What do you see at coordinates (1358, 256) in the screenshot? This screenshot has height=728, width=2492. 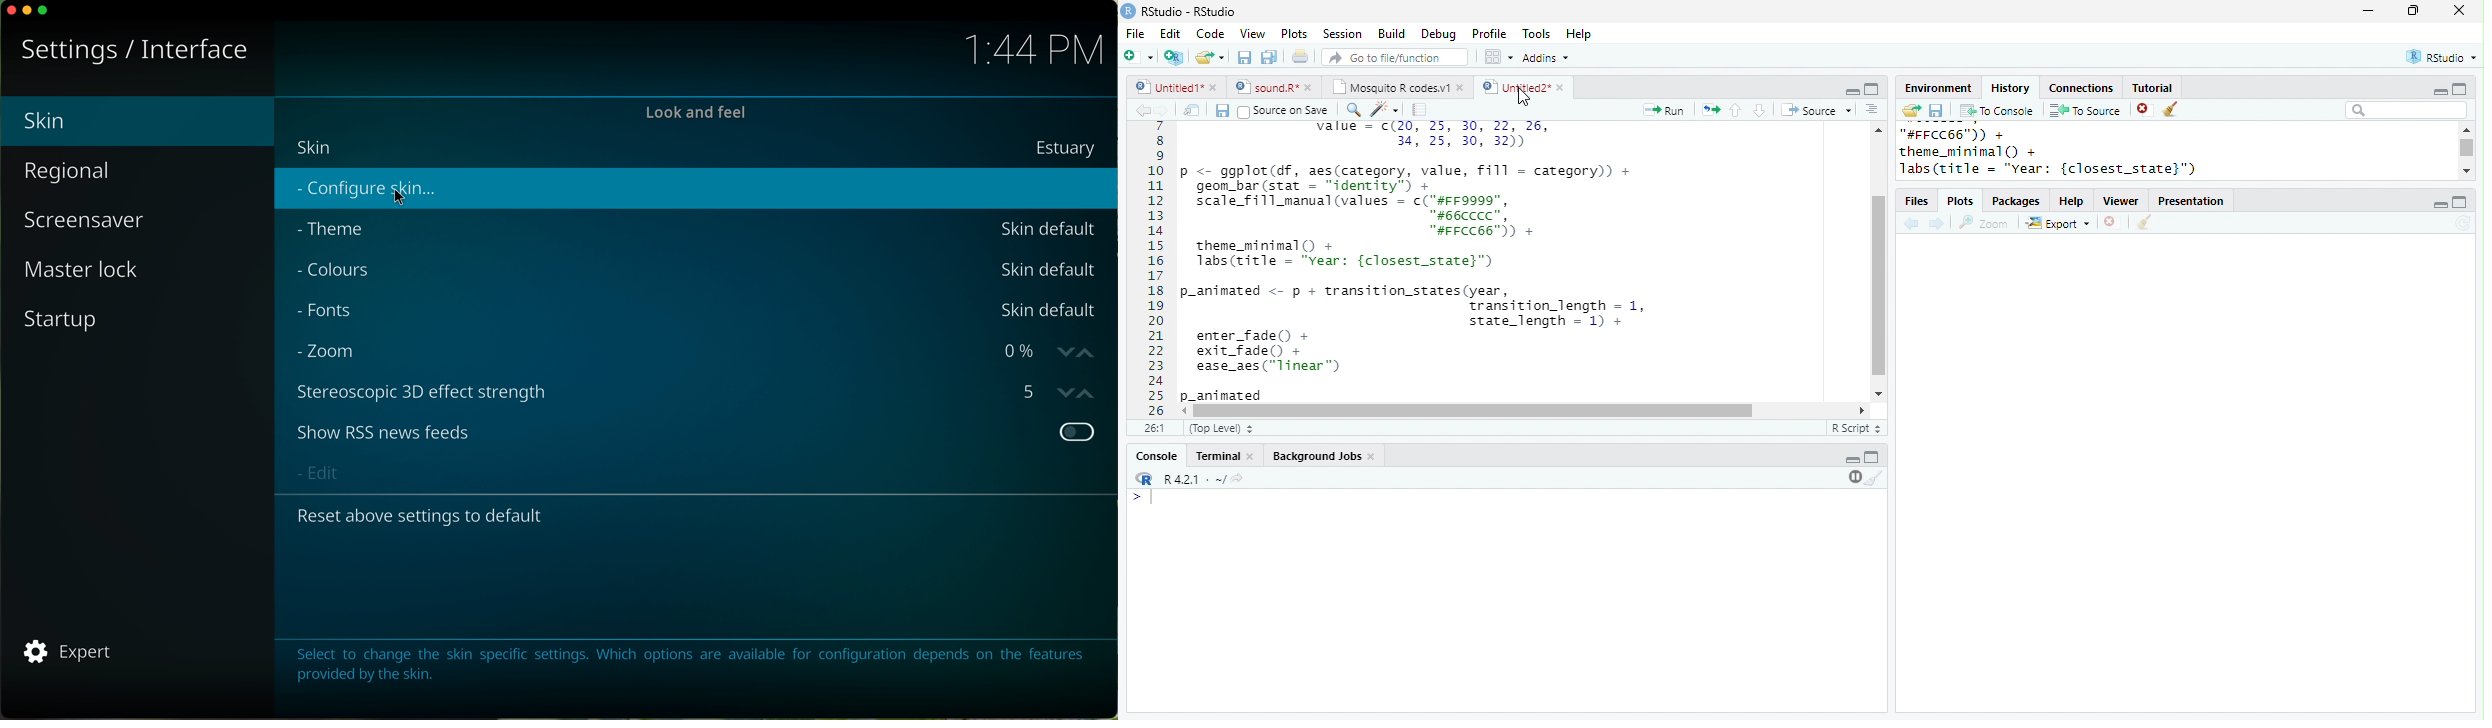 I see `theme_minimal() +labs(title = “Year: {closest_state}”)` at bounding box center [1358, 256].